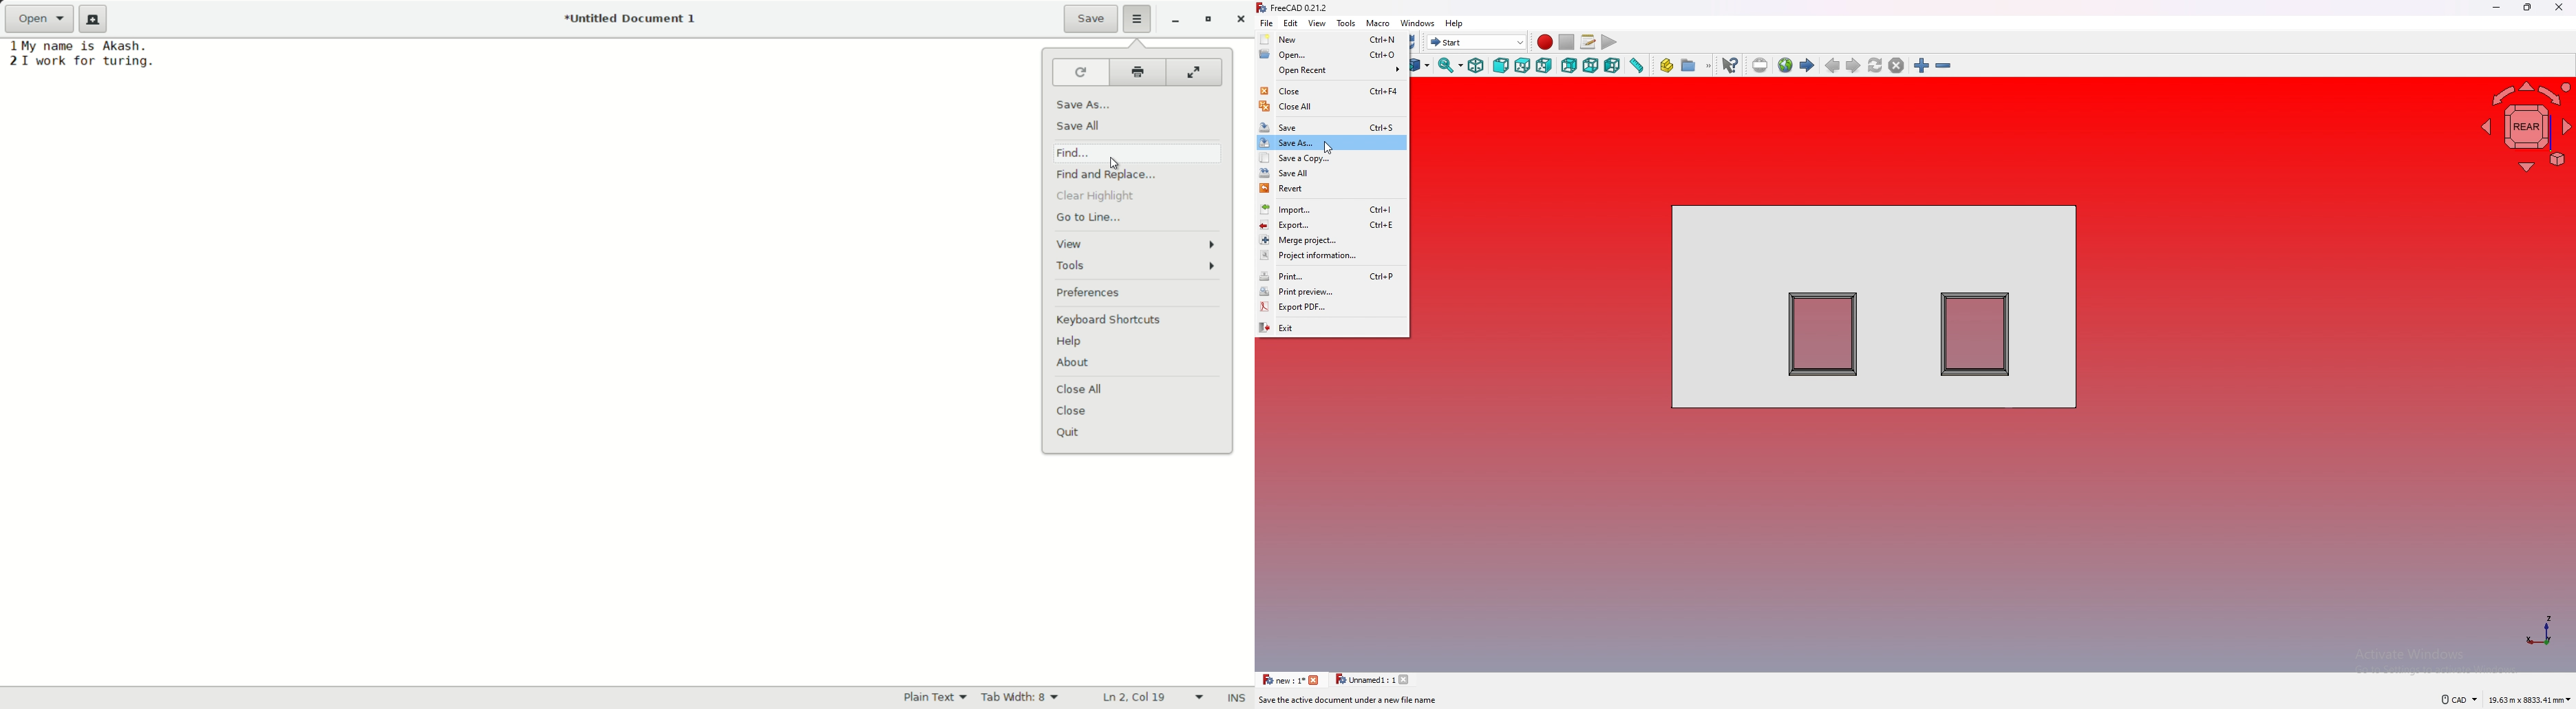 This screenshot has width=2576, height=728. What do you see at coordinates (1523, 66) in the screenshot?
I see `top` at bounding box center [1523, 66].